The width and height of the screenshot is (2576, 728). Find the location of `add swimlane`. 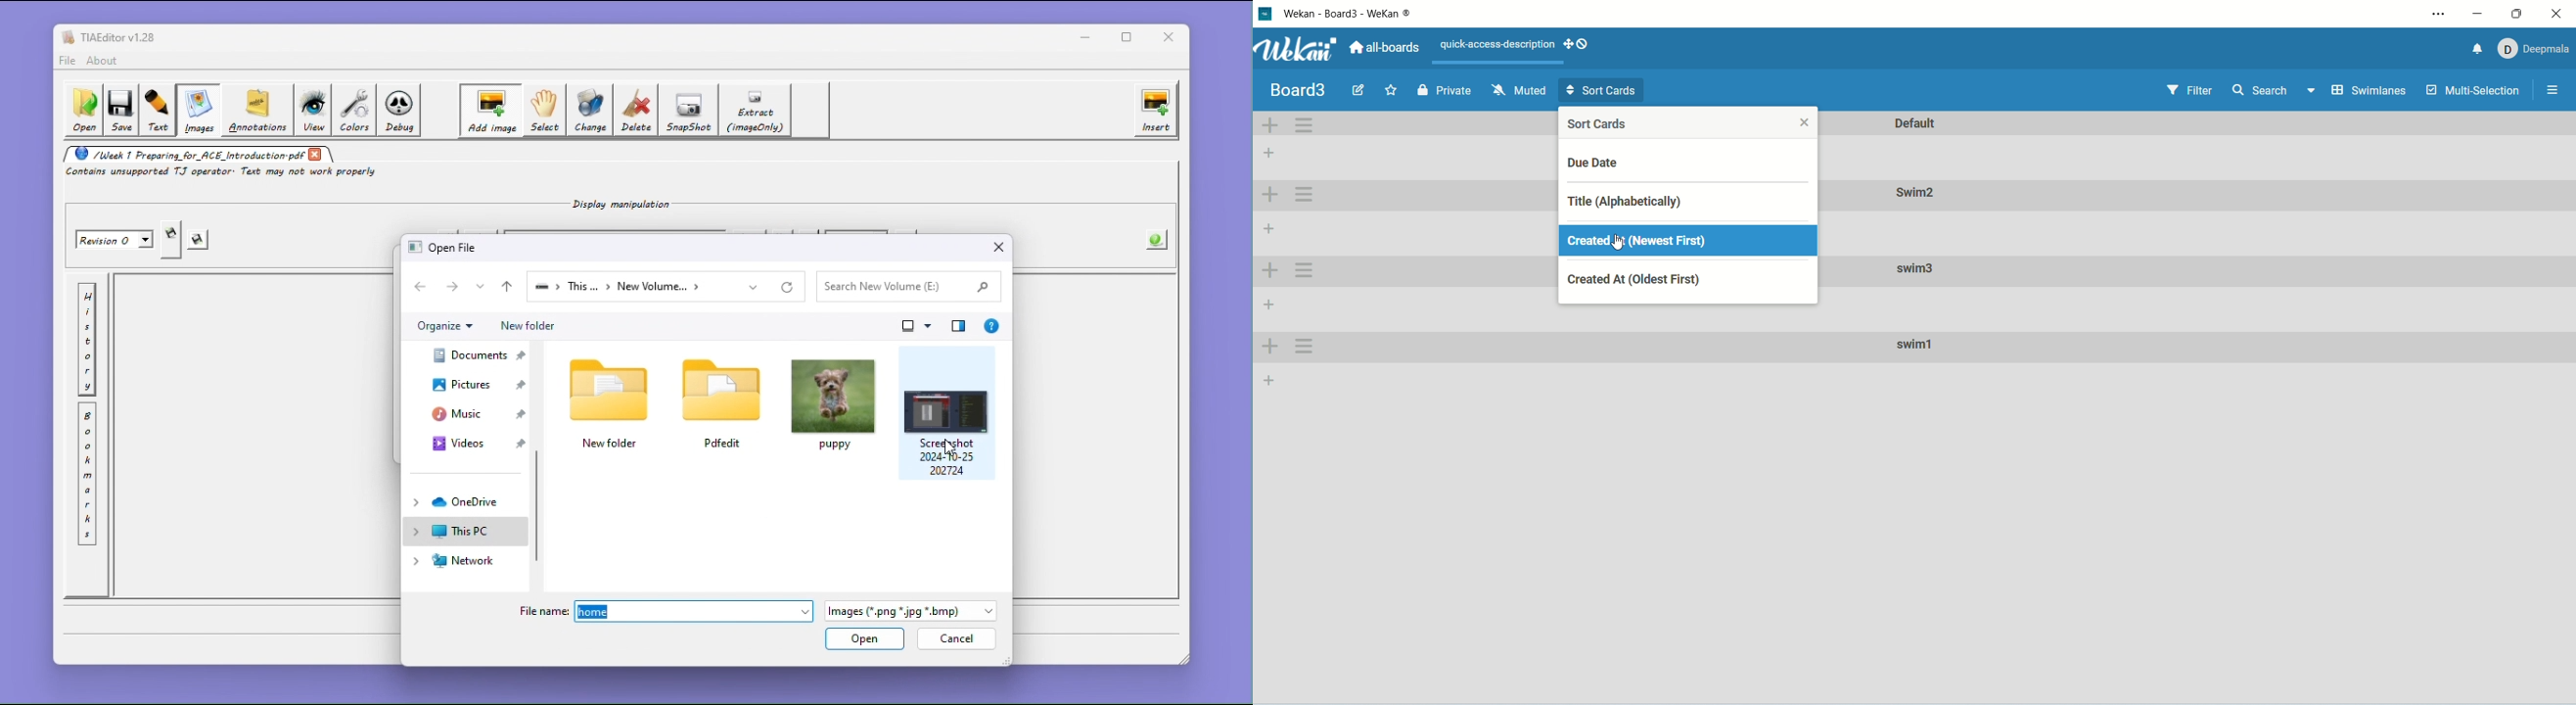

add swimlane is located at coordinates (1269, 126).